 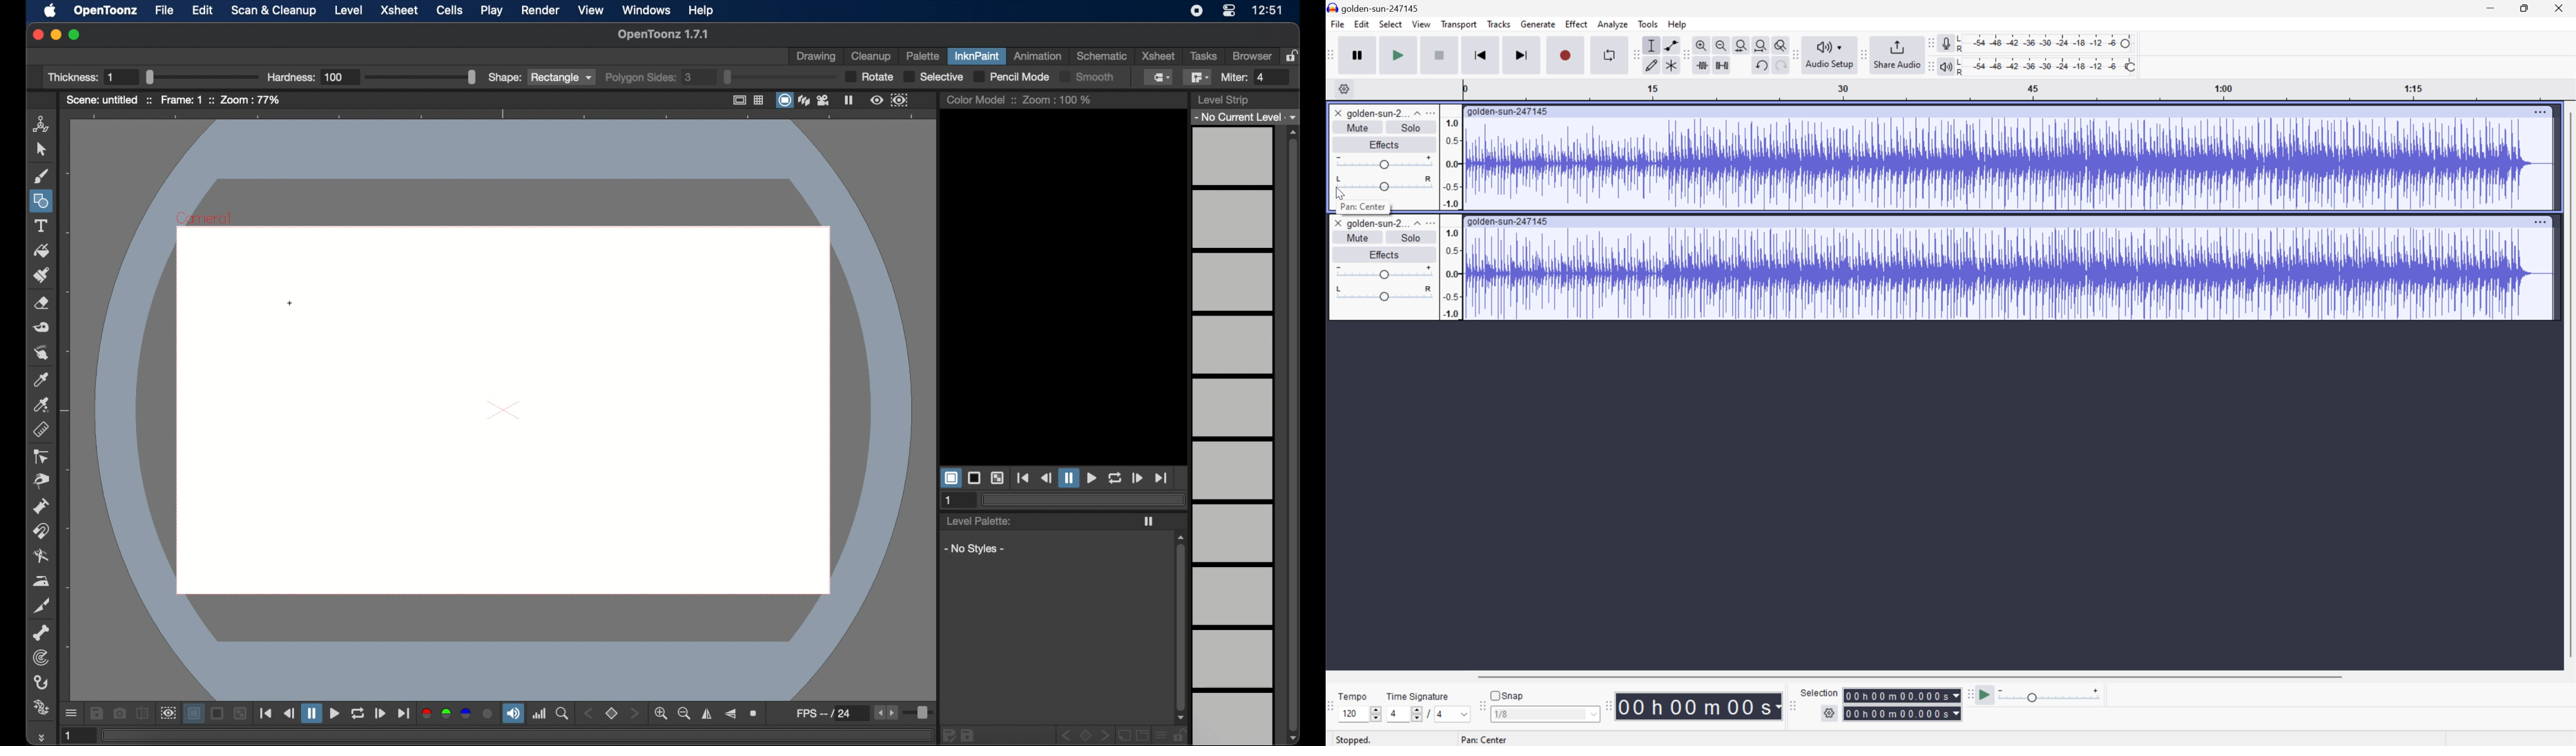 I want to click on Envelope tool, so click(x=1671, y=44).